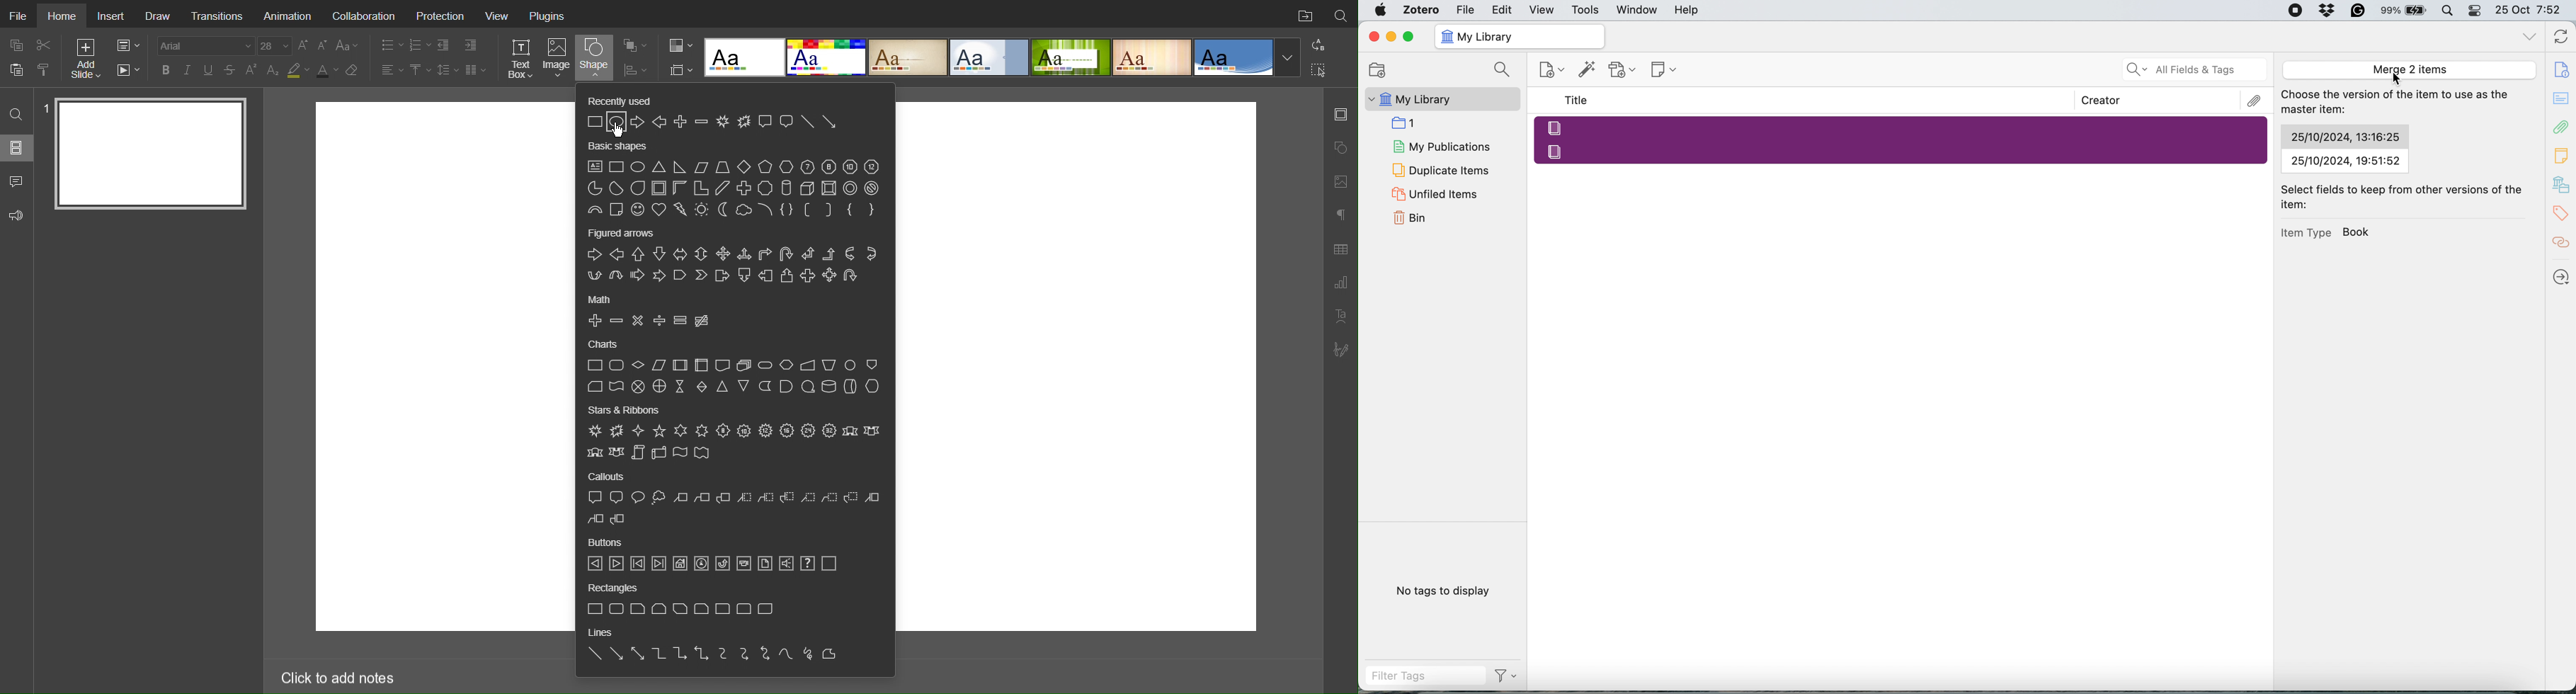 This screenshot has height=700, width=2576. I want to click on Tools, so click(1586, 11).